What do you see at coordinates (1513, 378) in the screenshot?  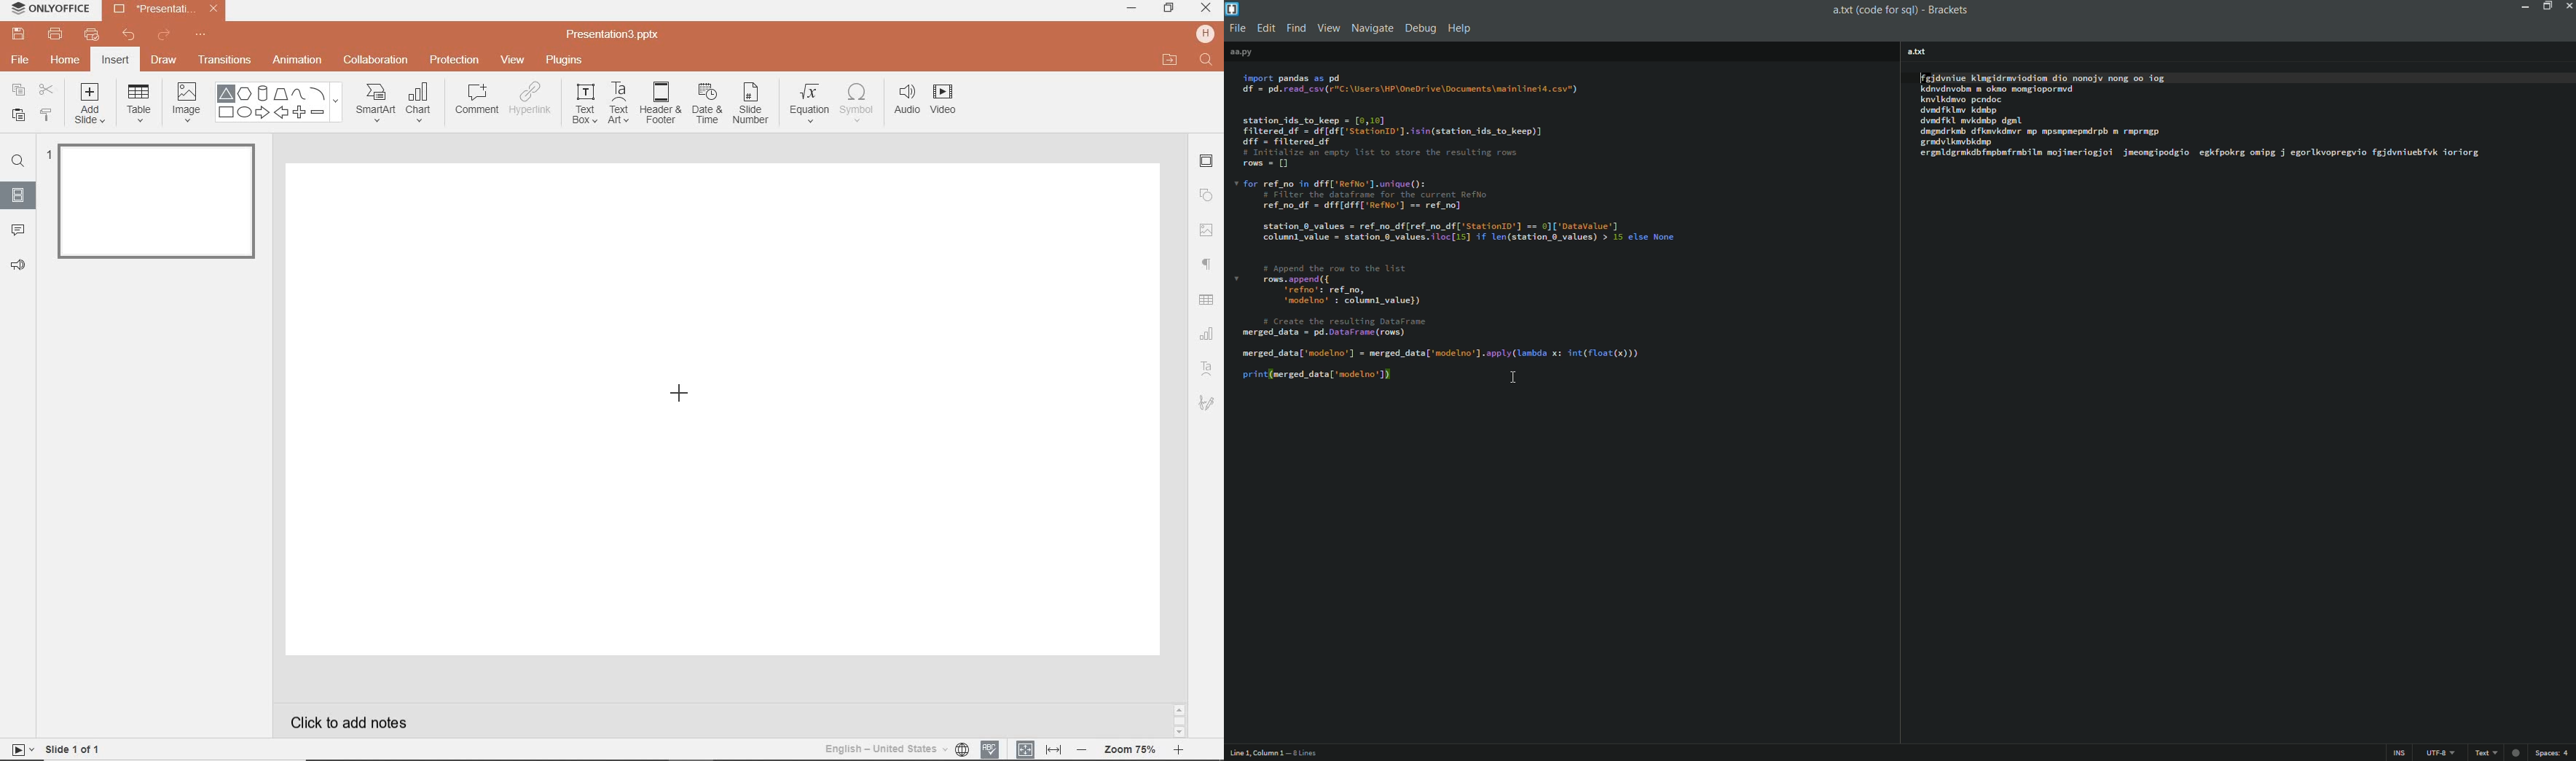 I see `cursor` at bounding box center [1513, 378].